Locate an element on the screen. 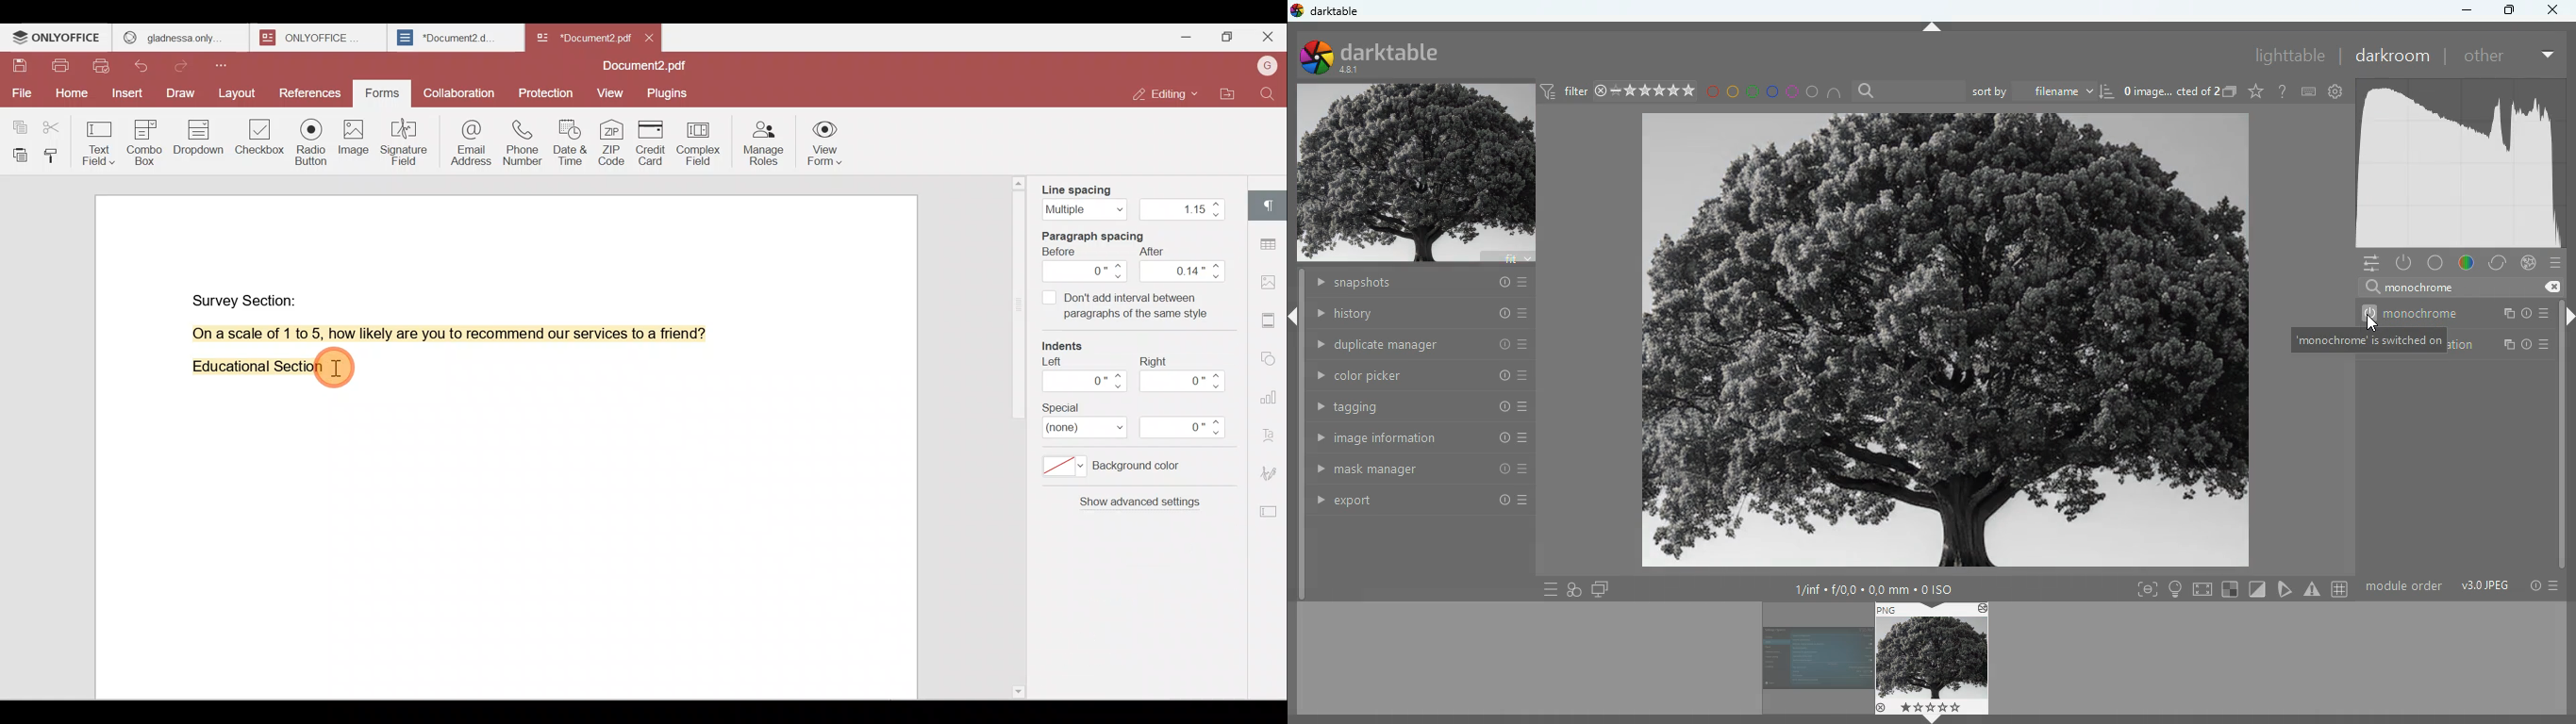 The image size is (2576, 728). Save is located at coordinates (19, 69).